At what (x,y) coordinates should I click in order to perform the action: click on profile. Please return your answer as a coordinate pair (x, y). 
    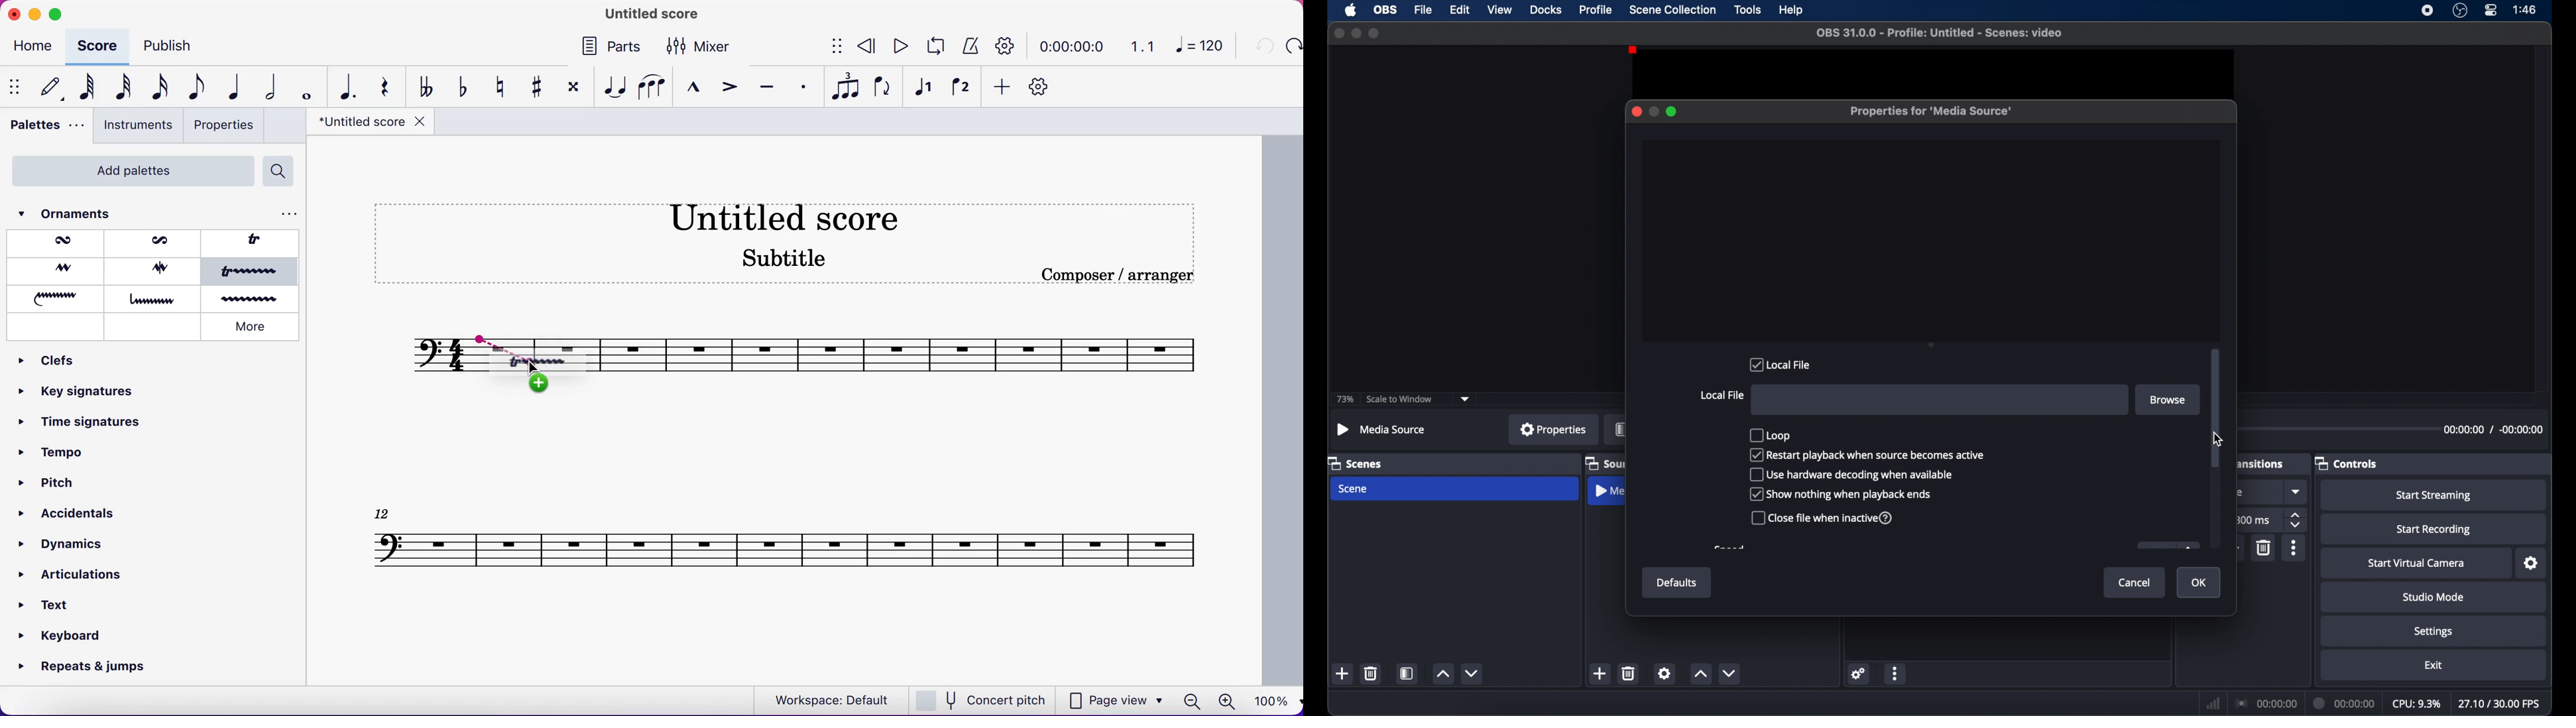
    Looking at the image, I should click on (1596, 10).